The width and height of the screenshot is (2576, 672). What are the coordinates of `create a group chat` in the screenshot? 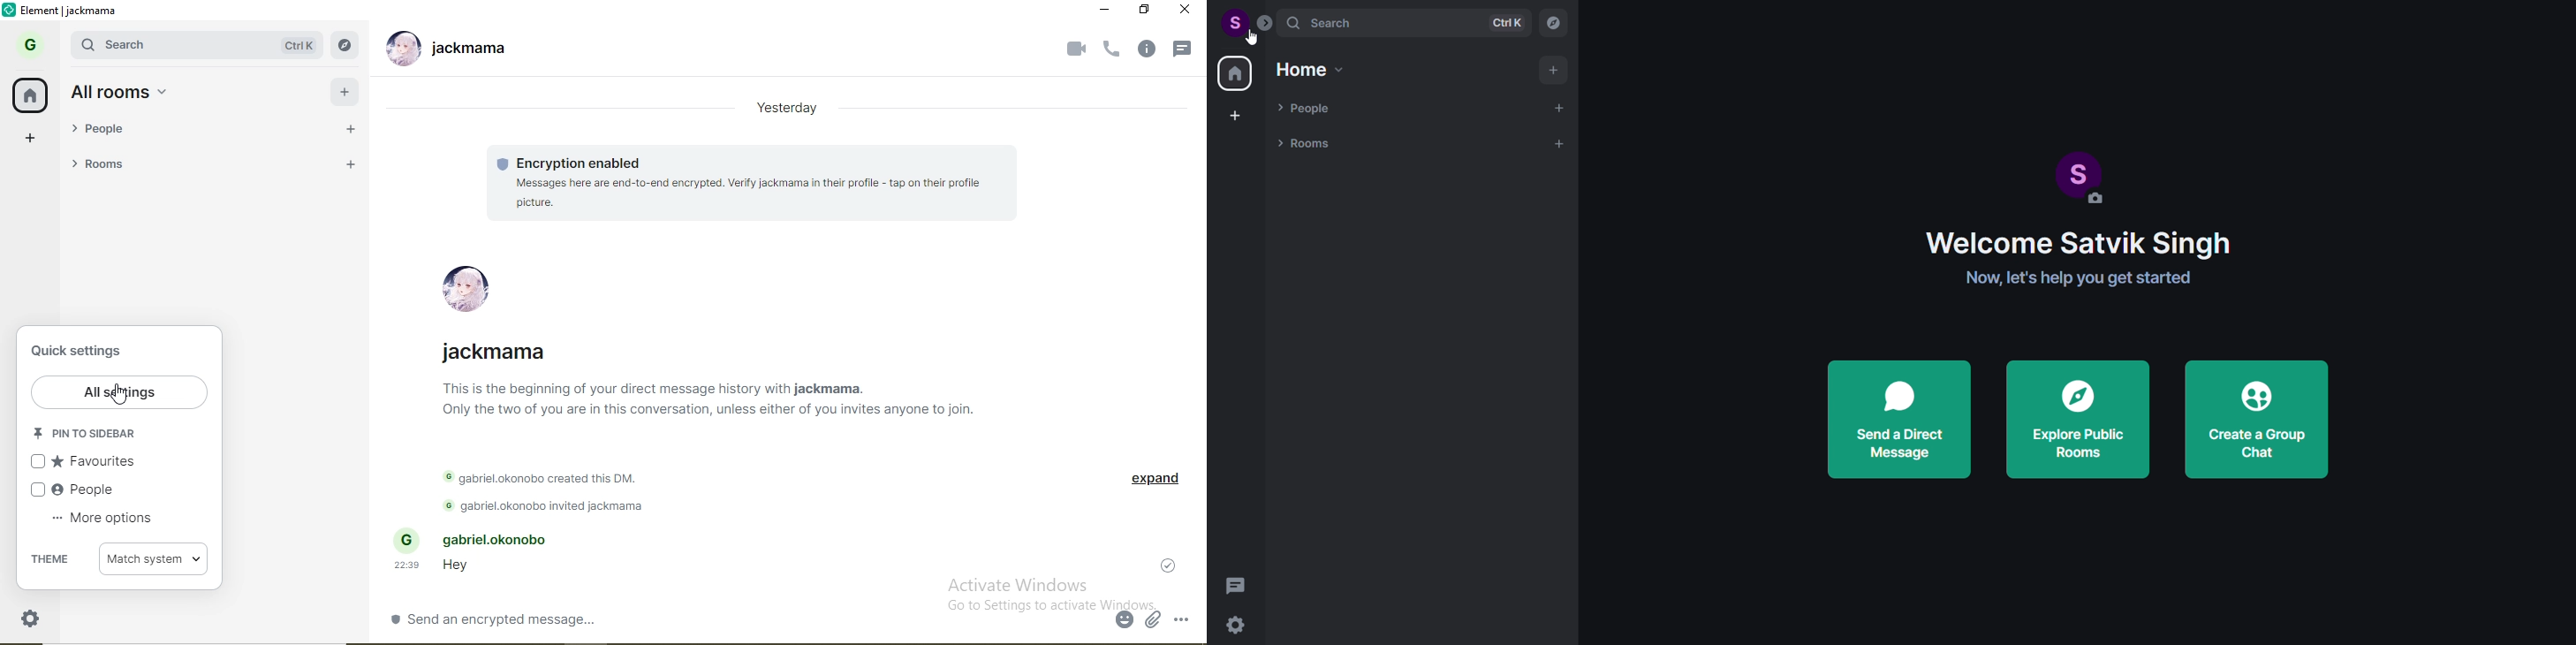 It's located at (2266, 418).